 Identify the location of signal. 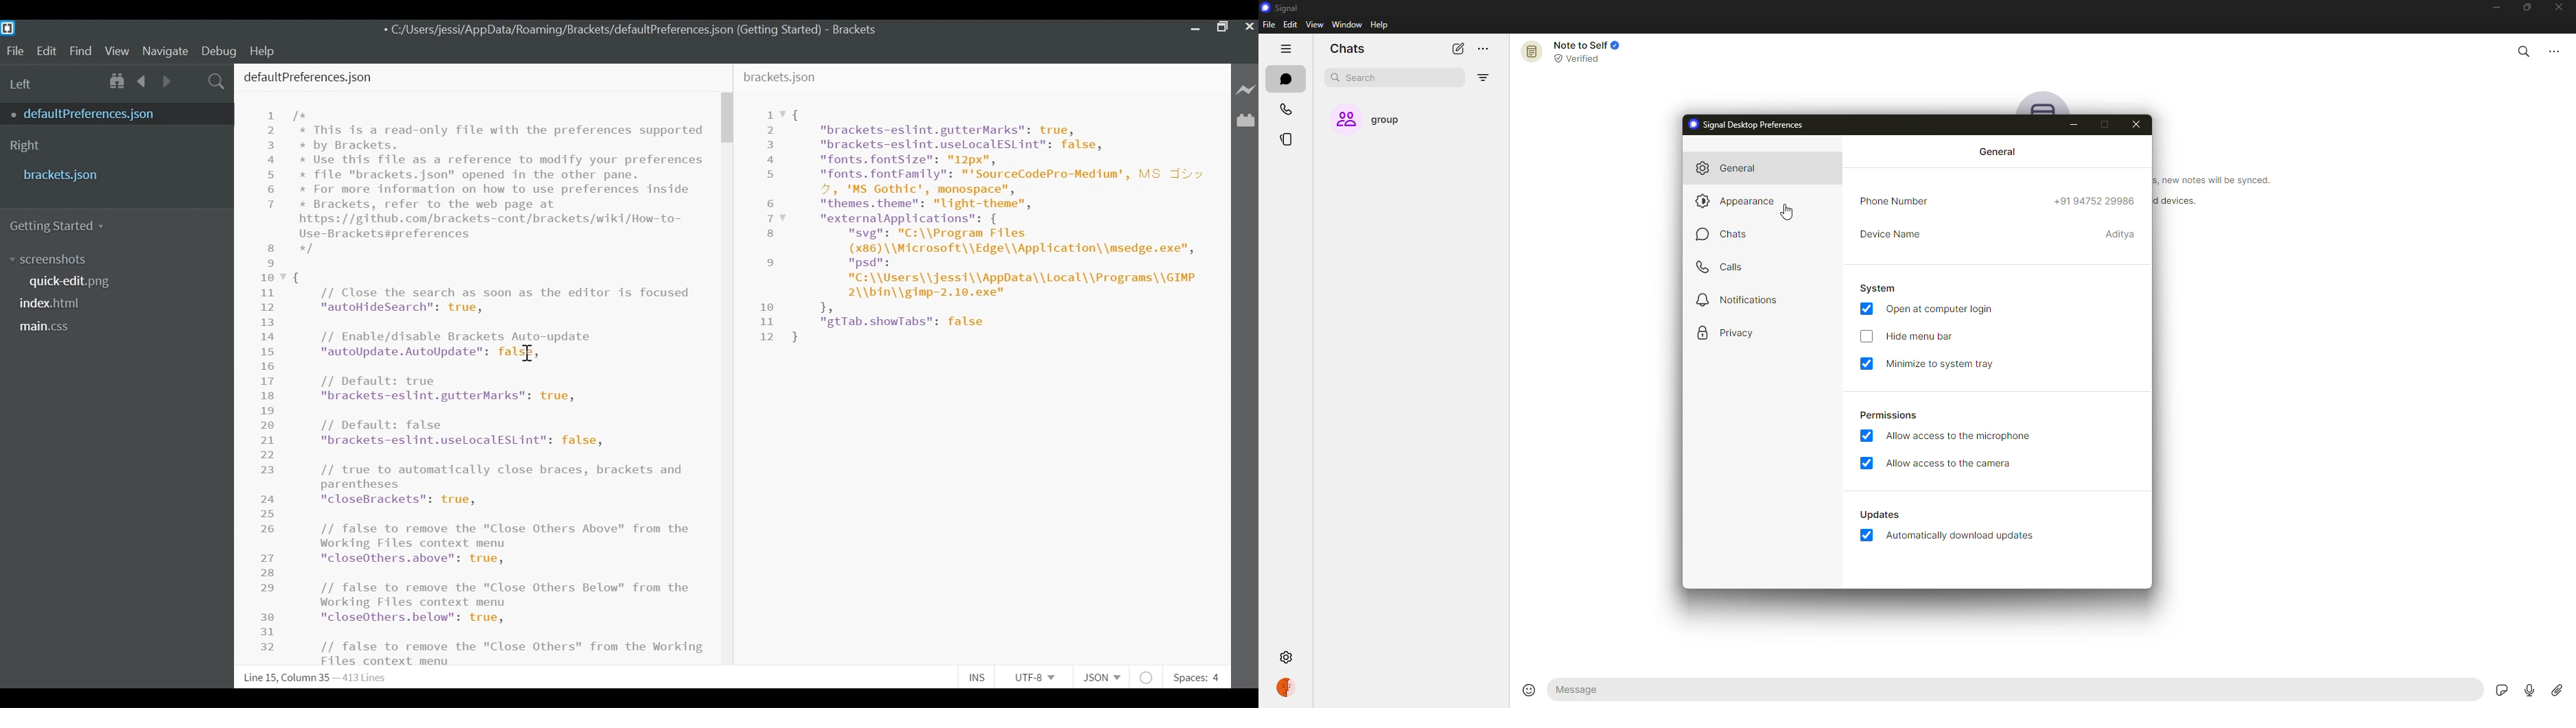
(1279, 9).